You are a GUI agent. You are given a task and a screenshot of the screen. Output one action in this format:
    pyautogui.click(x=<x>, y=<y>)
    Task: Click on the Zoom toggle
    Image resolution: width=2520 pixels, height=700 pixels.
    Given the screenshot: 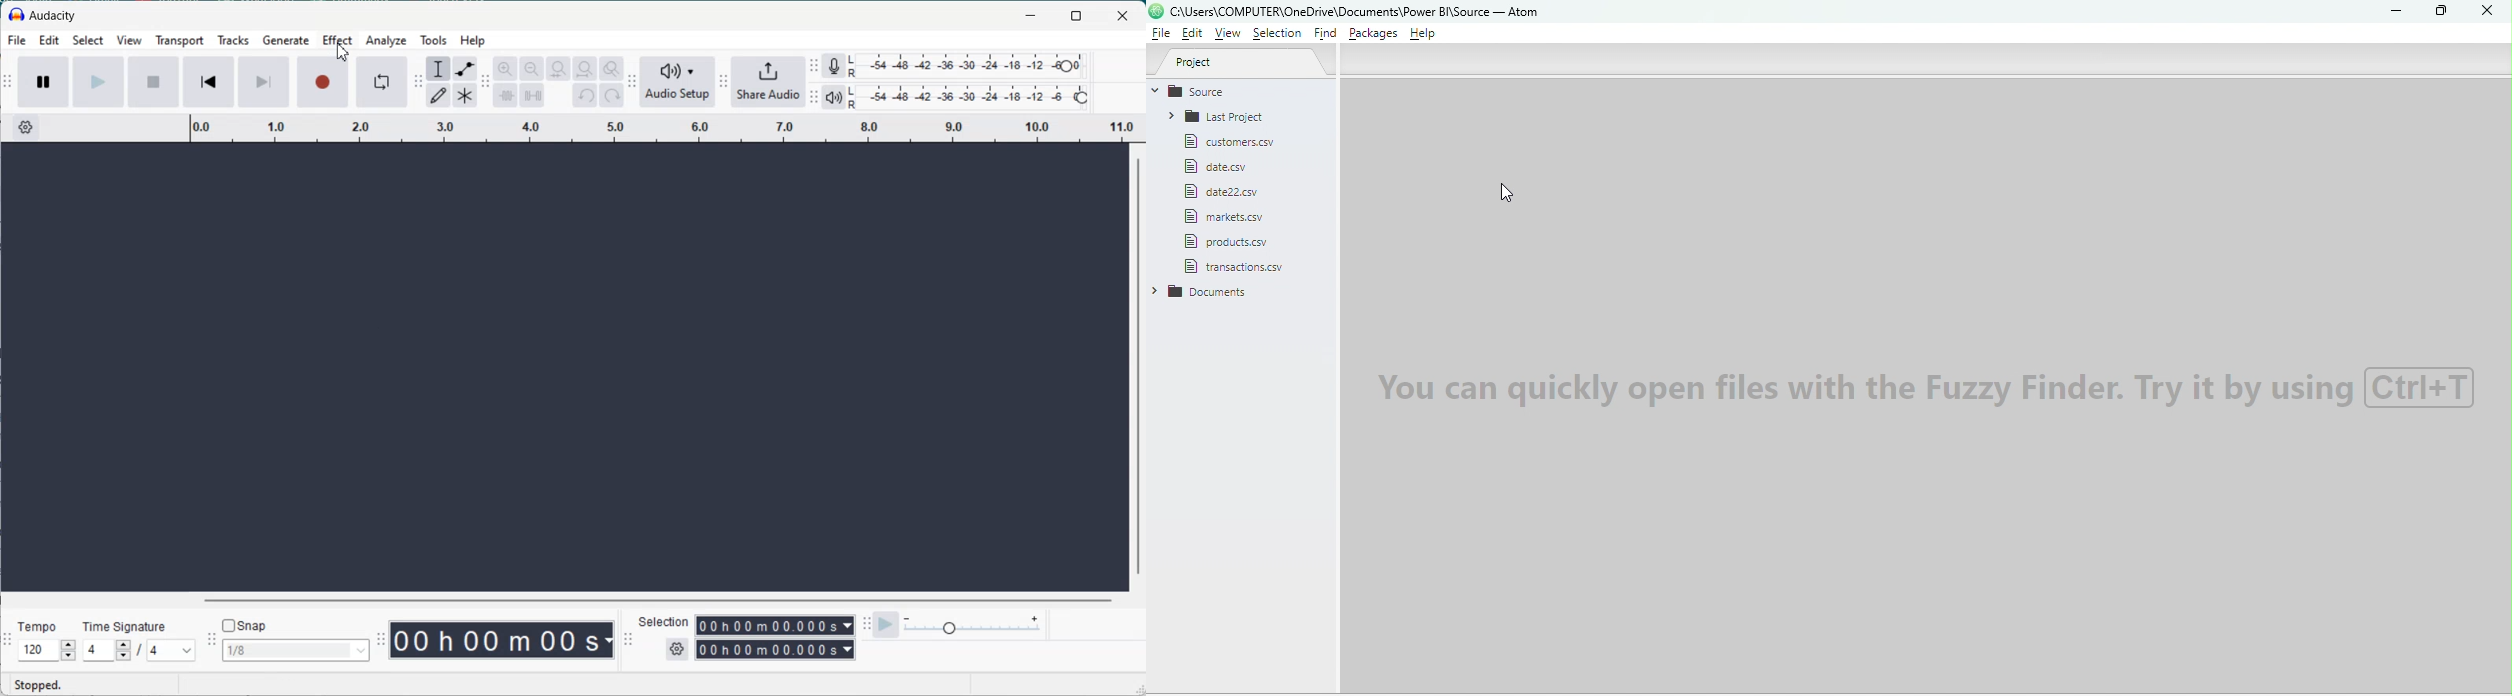 What is the action you would take?
    pyautogui.click(x=613, y=68)
    